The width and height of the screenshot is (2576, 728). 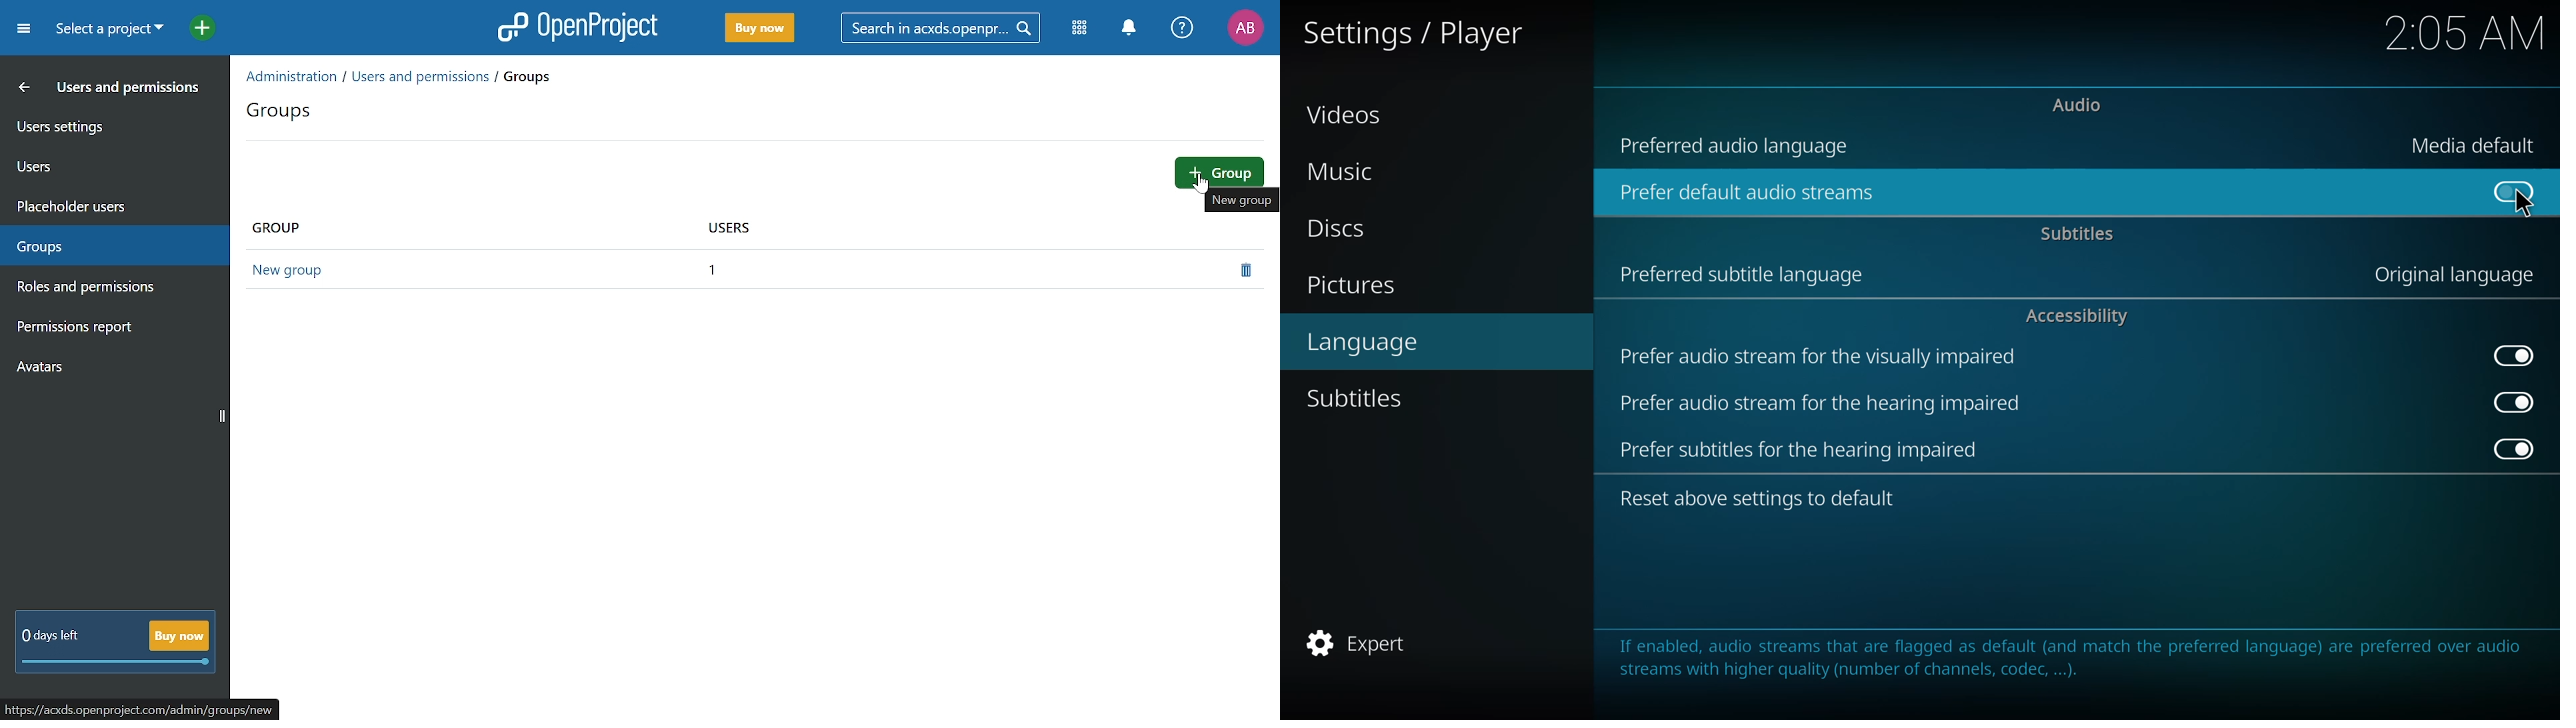 What do you see at coordinates (2511, 191) in the screenshot?
I see `disabled` at bounding box center [2511, 191].